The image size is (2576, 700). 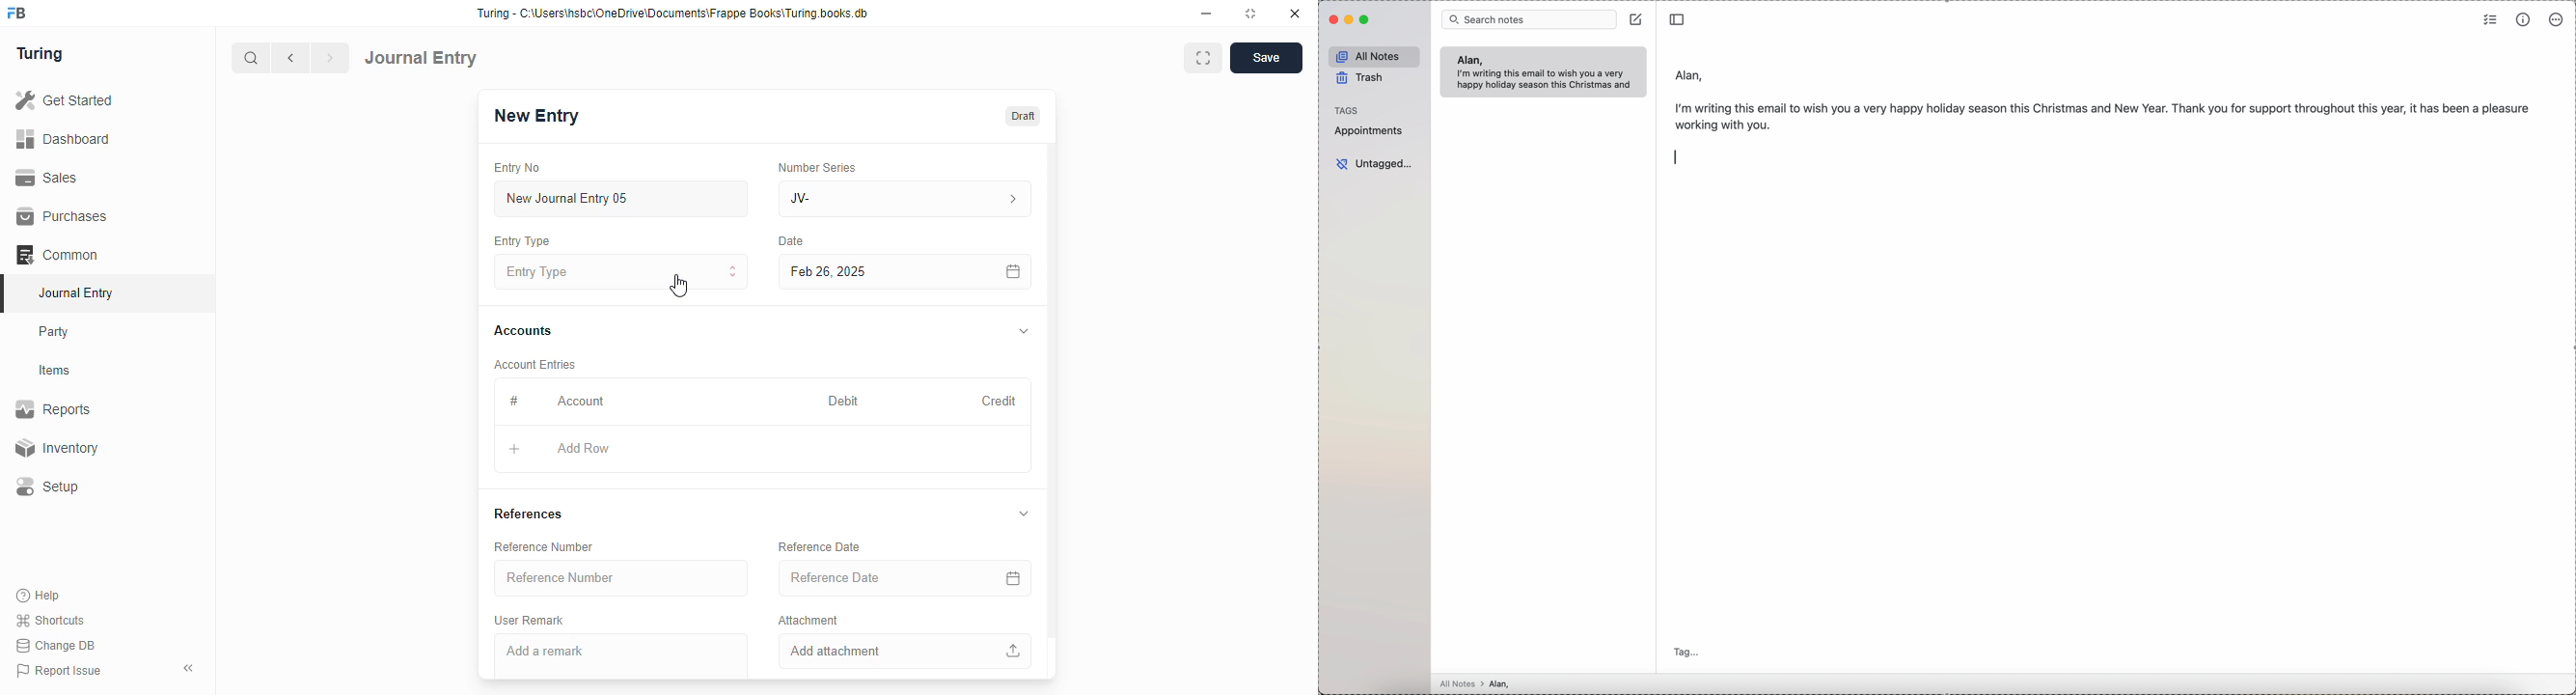 What do you see at coordinates (66, 100) in the screenshot?
I see `get started` at bounding box center [66, 100].